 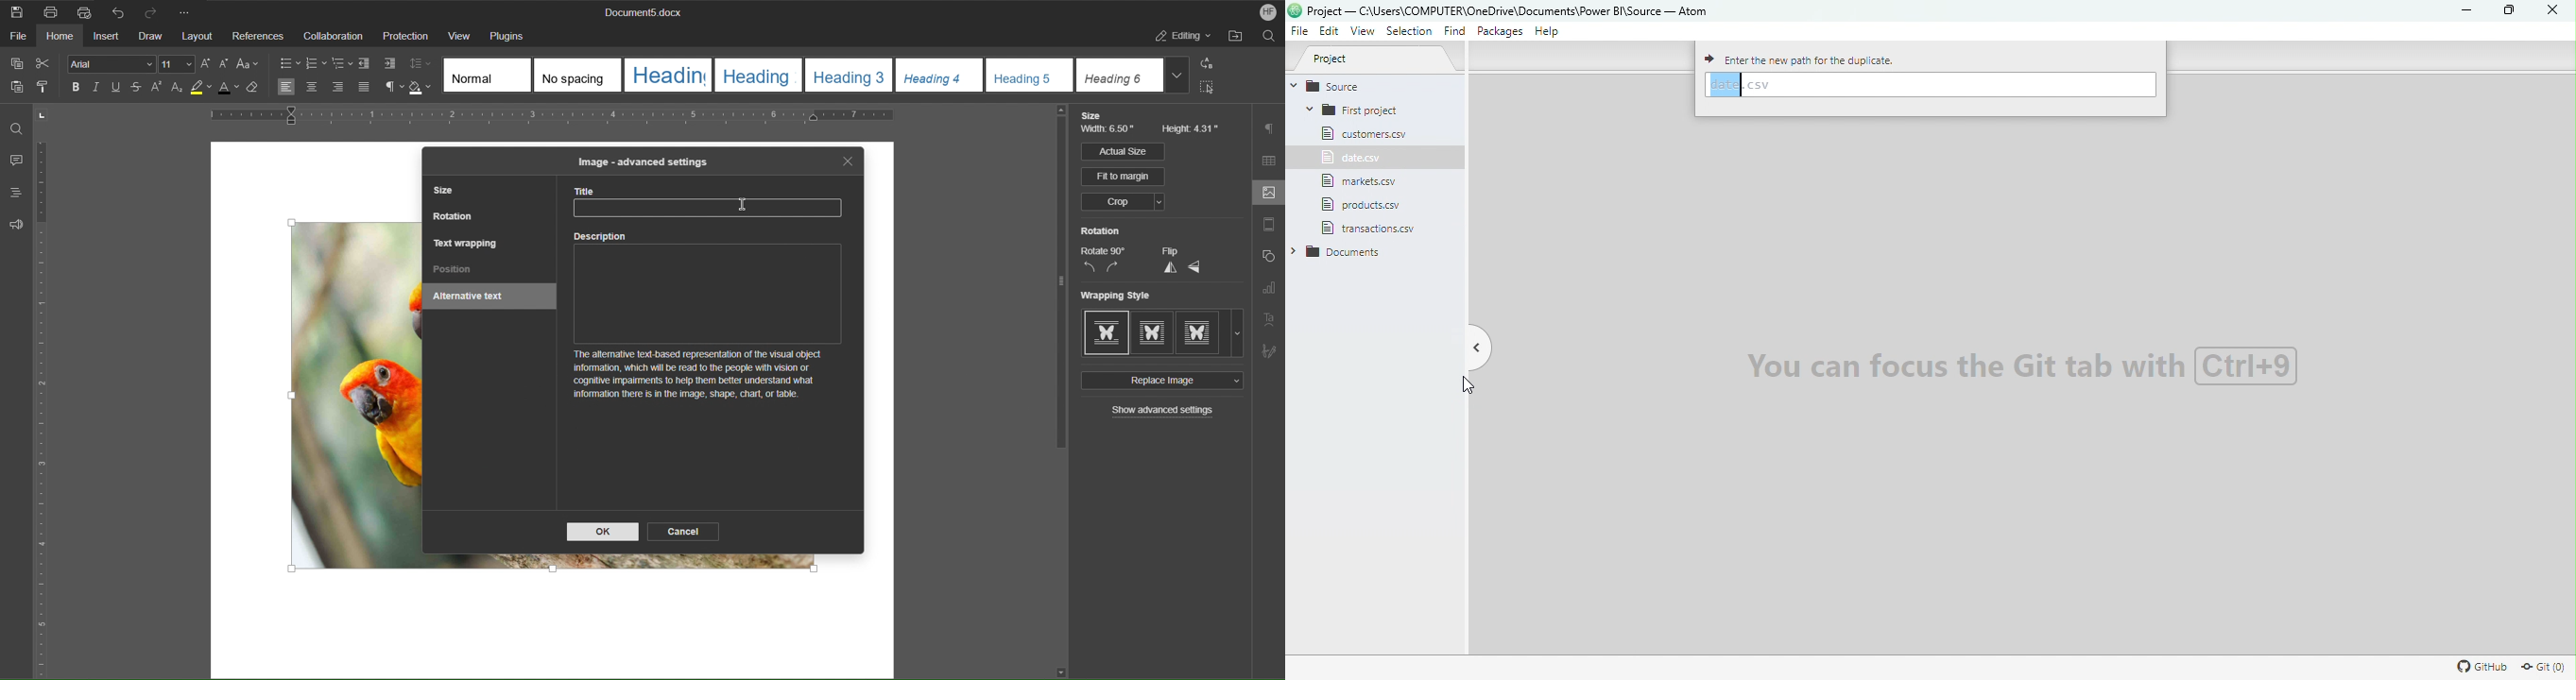 What do you see at coordinates (597, 118) in the screenshot?
I see `Horizontal Ruler` at bounding box center [597, 118].